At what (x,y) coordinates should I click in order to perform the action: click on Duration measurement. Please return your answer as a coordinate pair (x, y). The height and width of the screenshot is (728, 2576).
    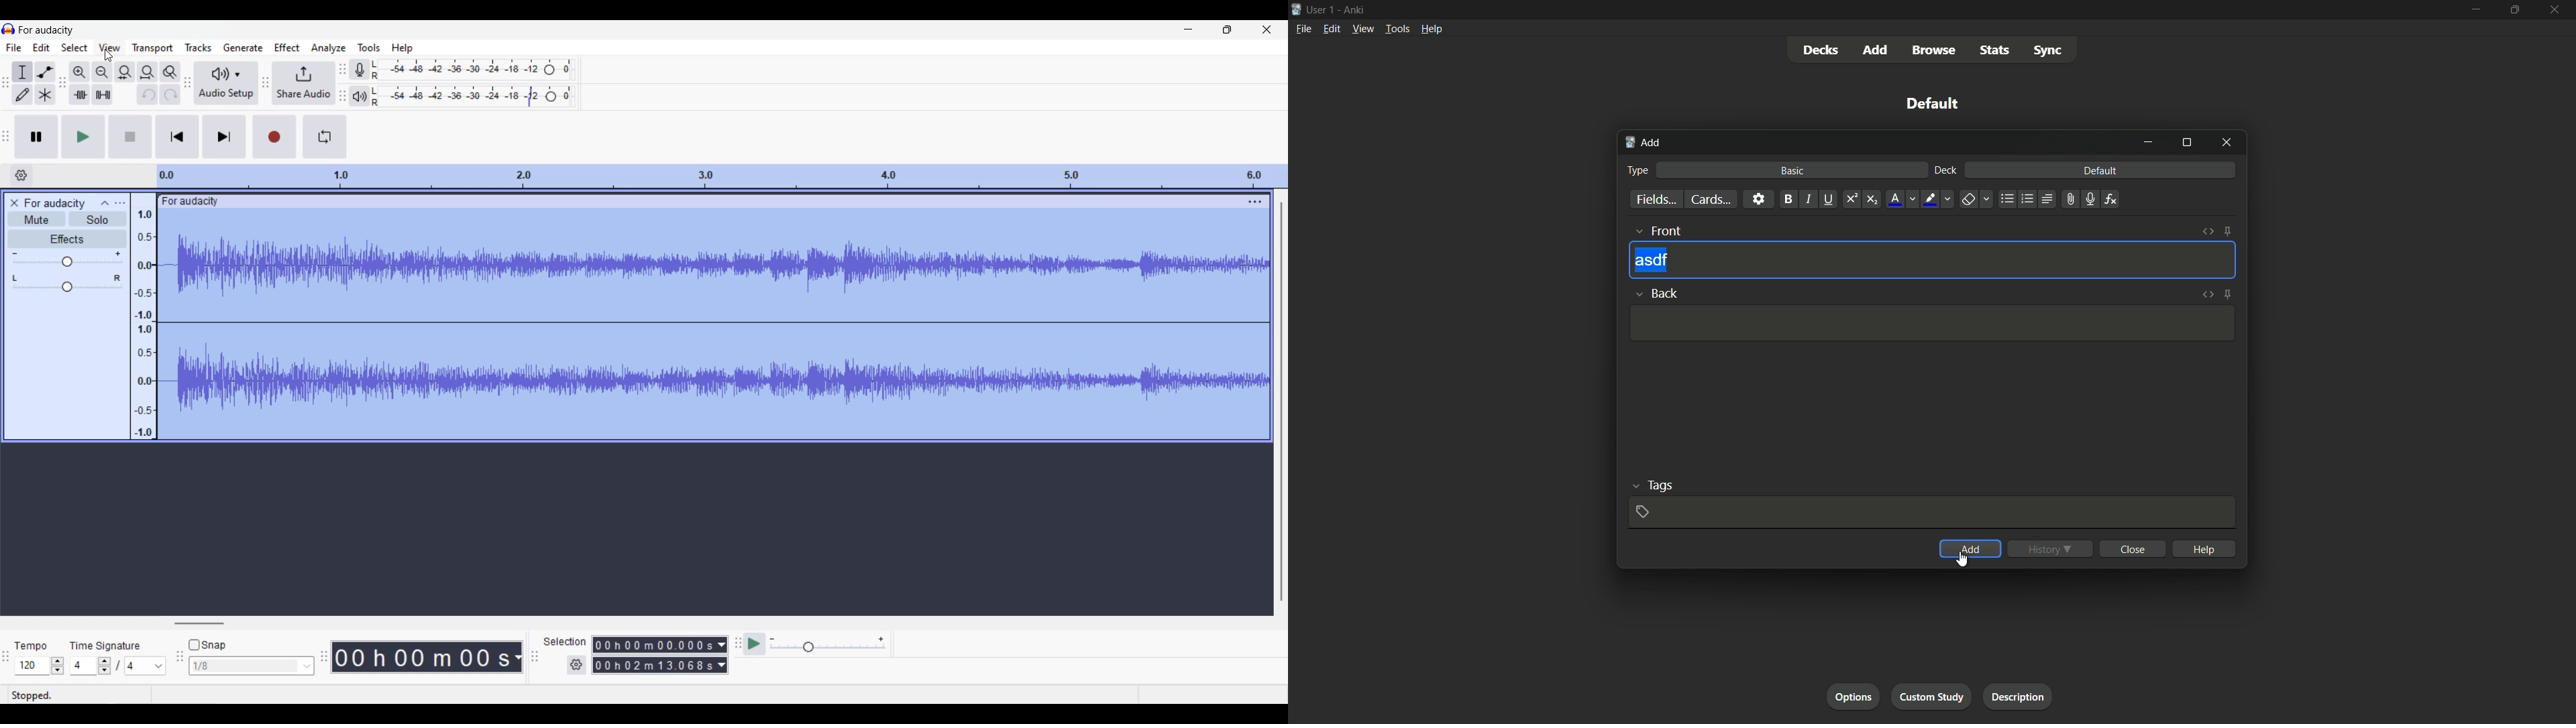
    Looking at the image, I should click on (518, 657).